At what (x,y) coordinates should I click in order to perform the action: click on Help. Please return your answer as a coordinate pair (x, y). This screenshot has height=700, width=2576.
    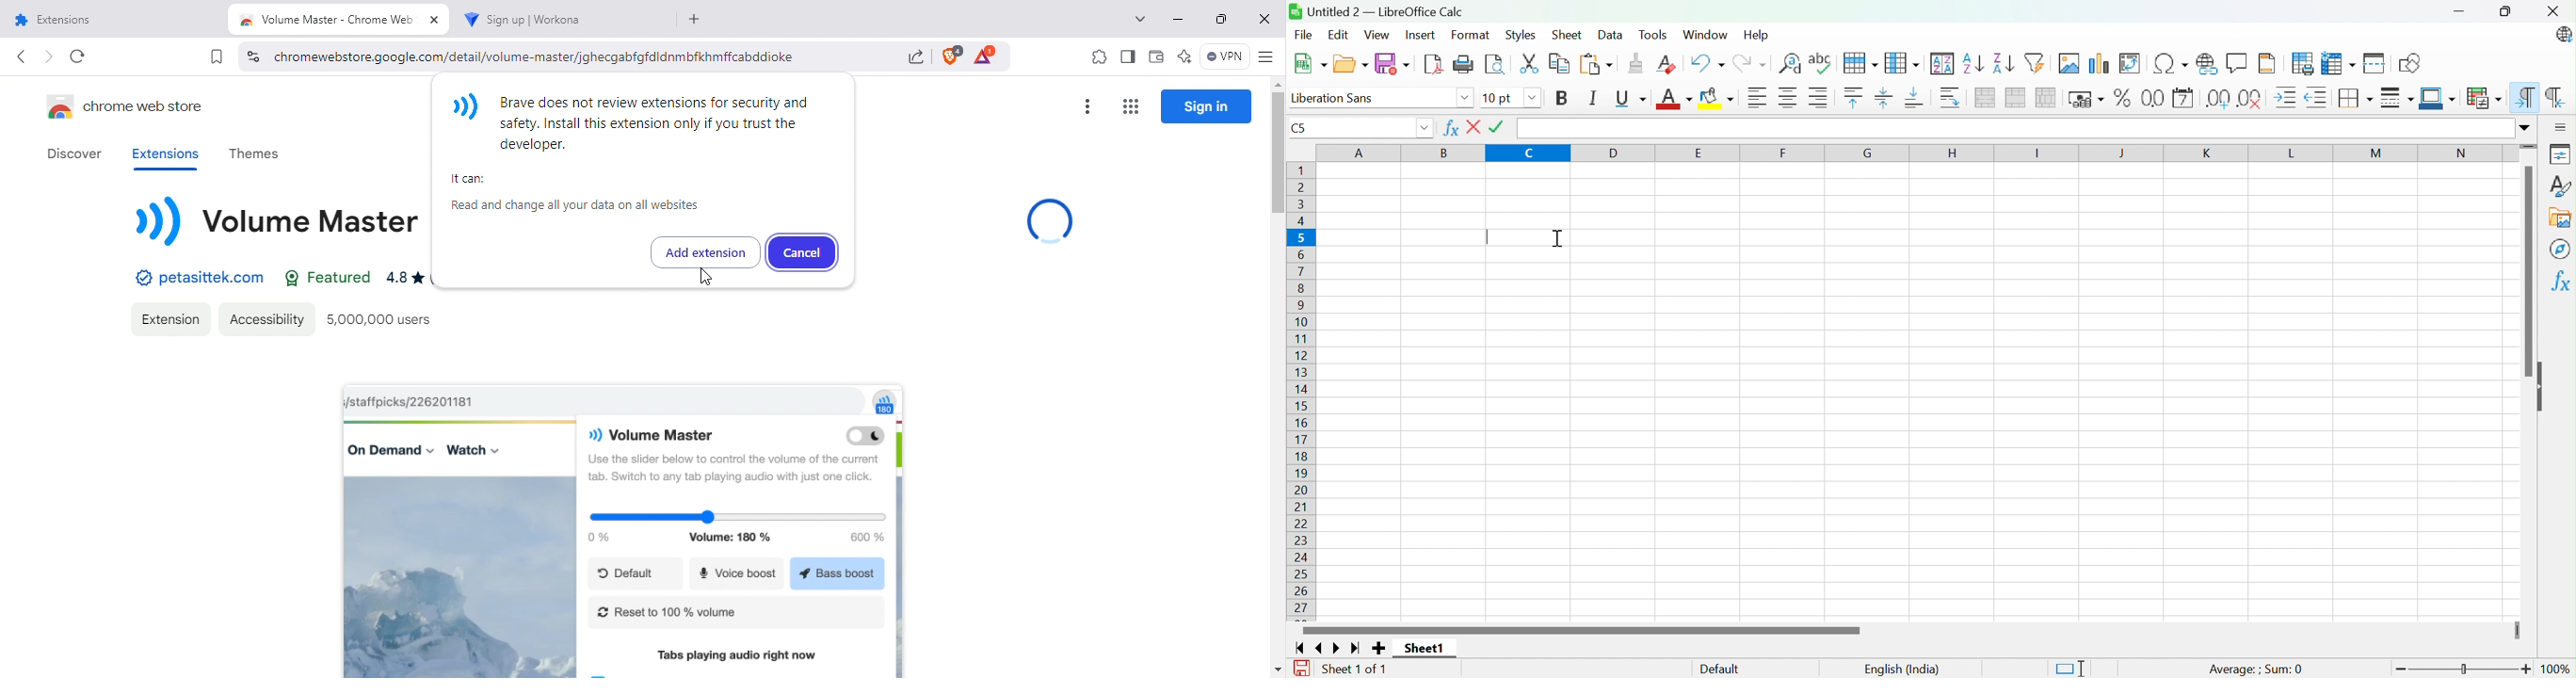
    Looking at the image, I should click on (1756, 34).